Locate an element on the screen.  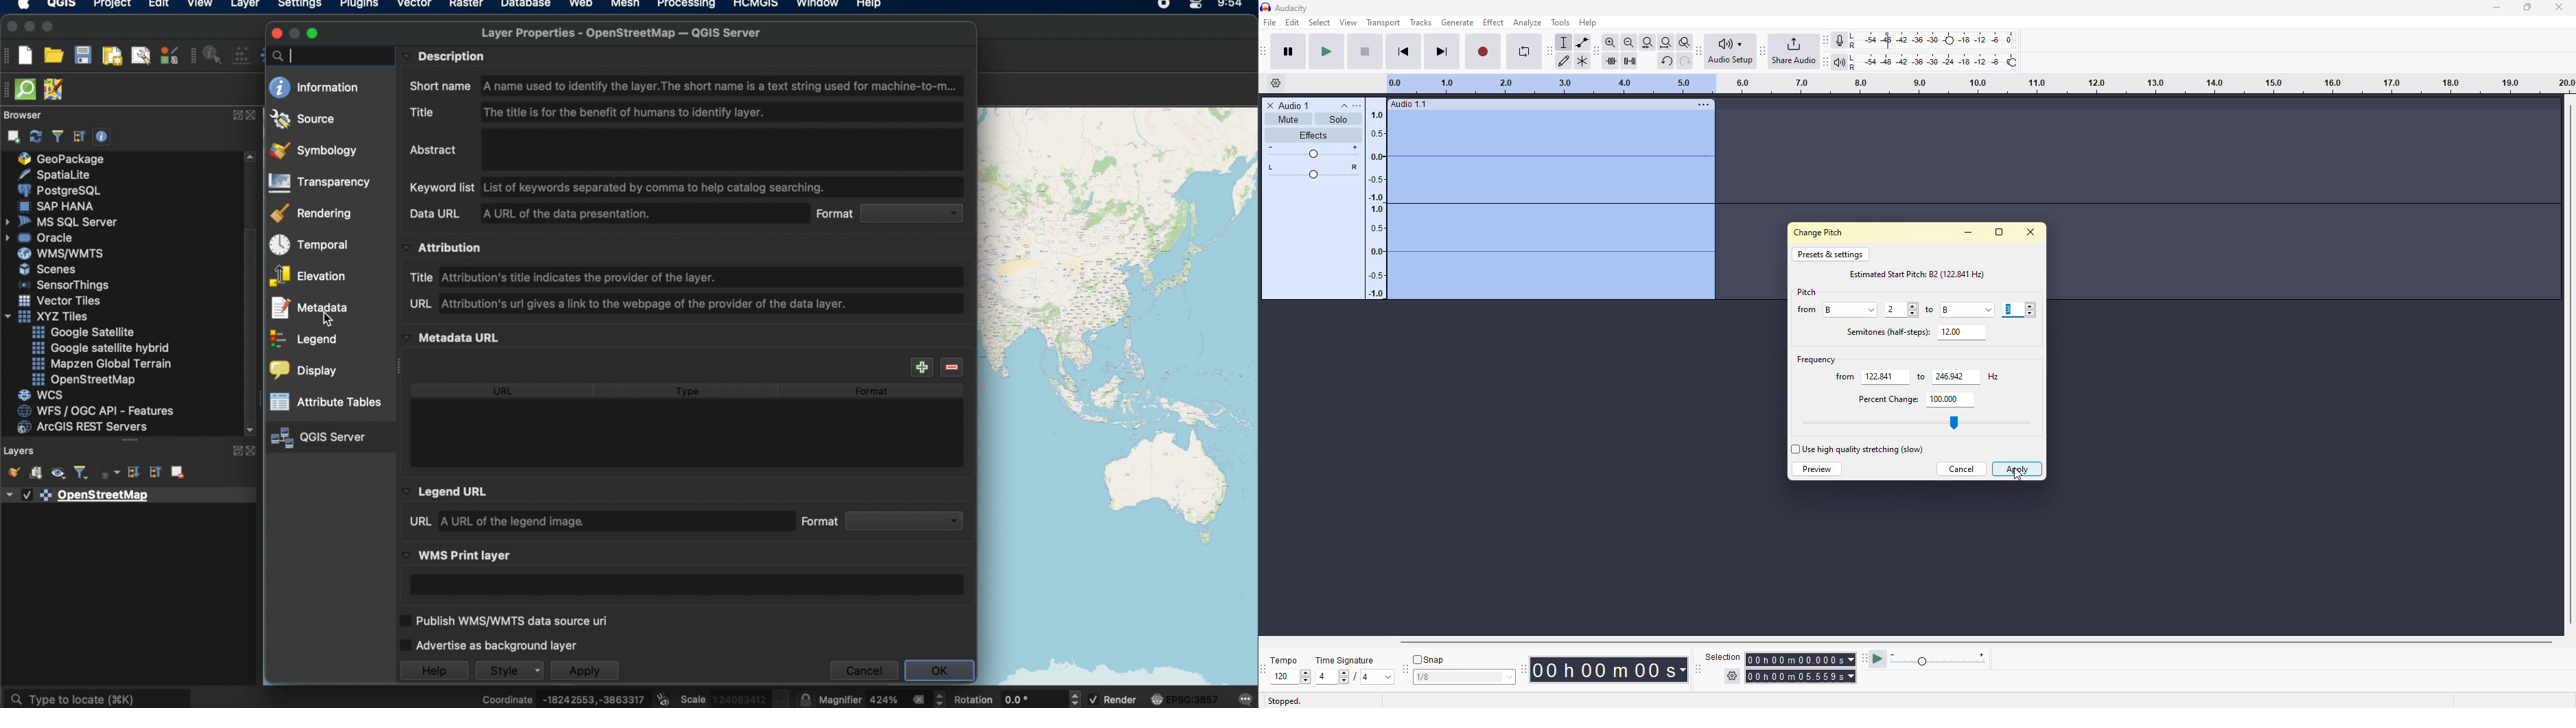
title attribute is located at coordinates (569, 275).